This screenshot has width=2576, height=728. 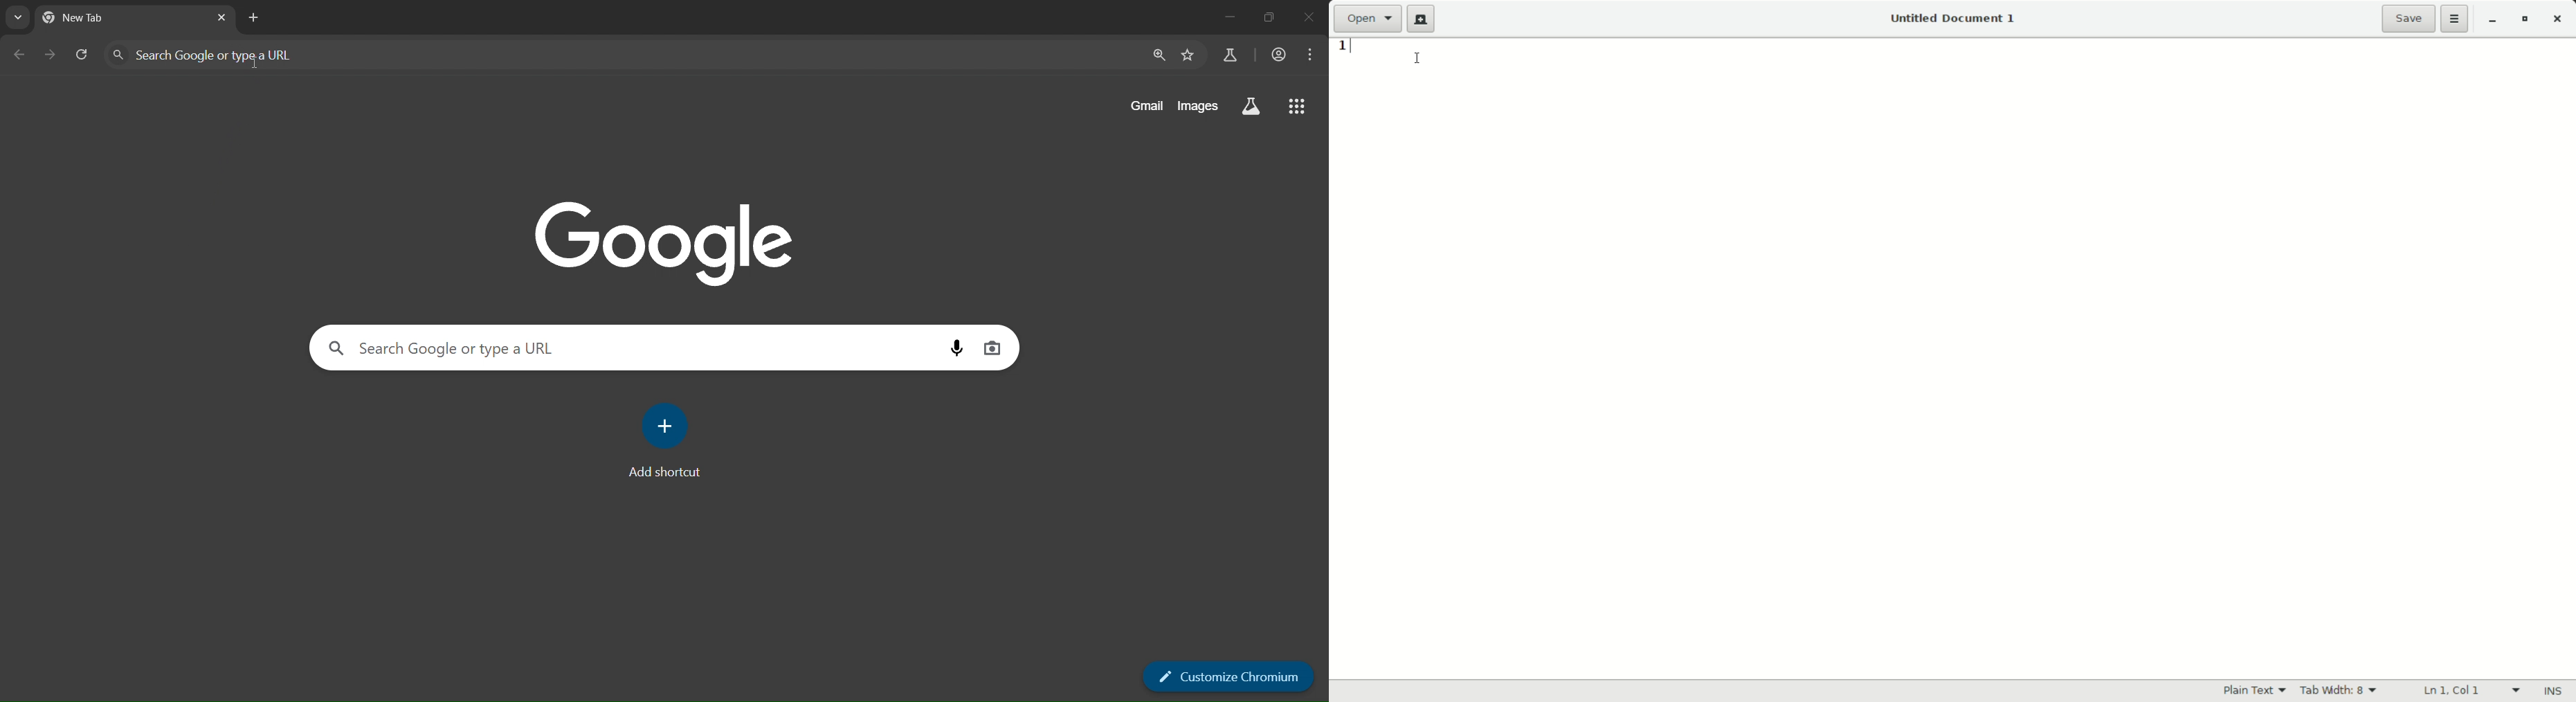 What do you see at coordinates (19, 56) in the screenshot?
I see `go back one page` at bounding box center [19, 56].